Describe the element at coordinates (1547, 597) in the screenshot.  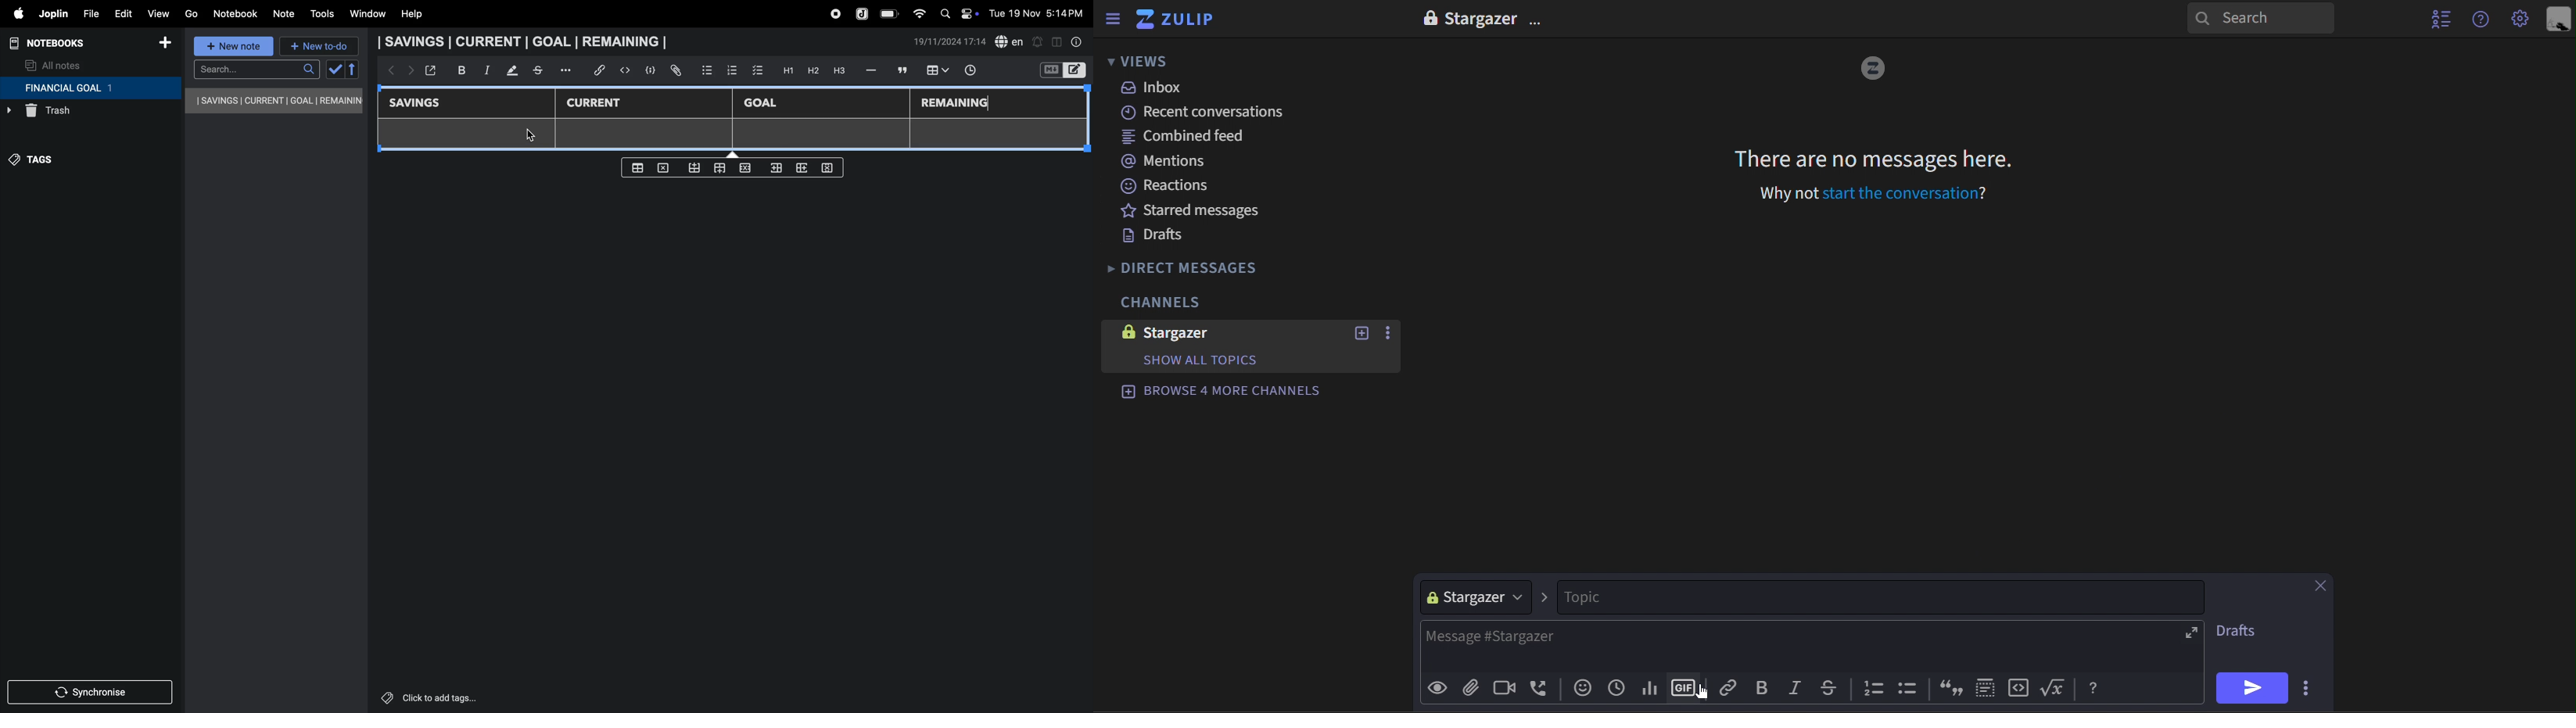
I see `>` at that location.